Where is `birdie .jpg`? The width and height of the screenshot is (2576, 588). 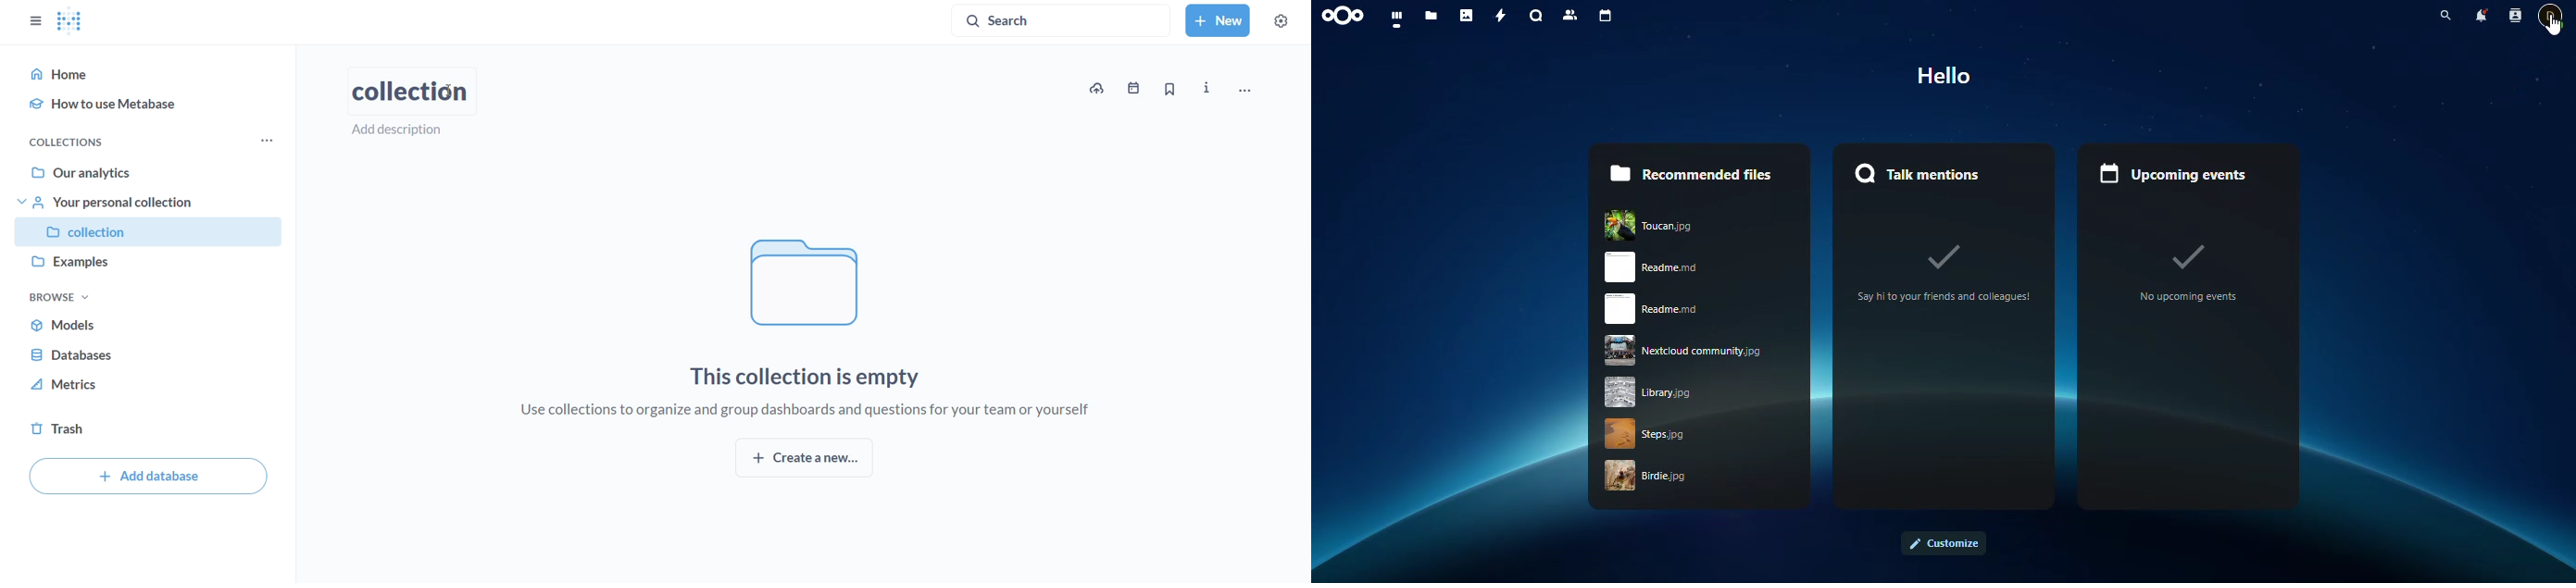 birdie .jpg is located at coordinates (1685, 476).